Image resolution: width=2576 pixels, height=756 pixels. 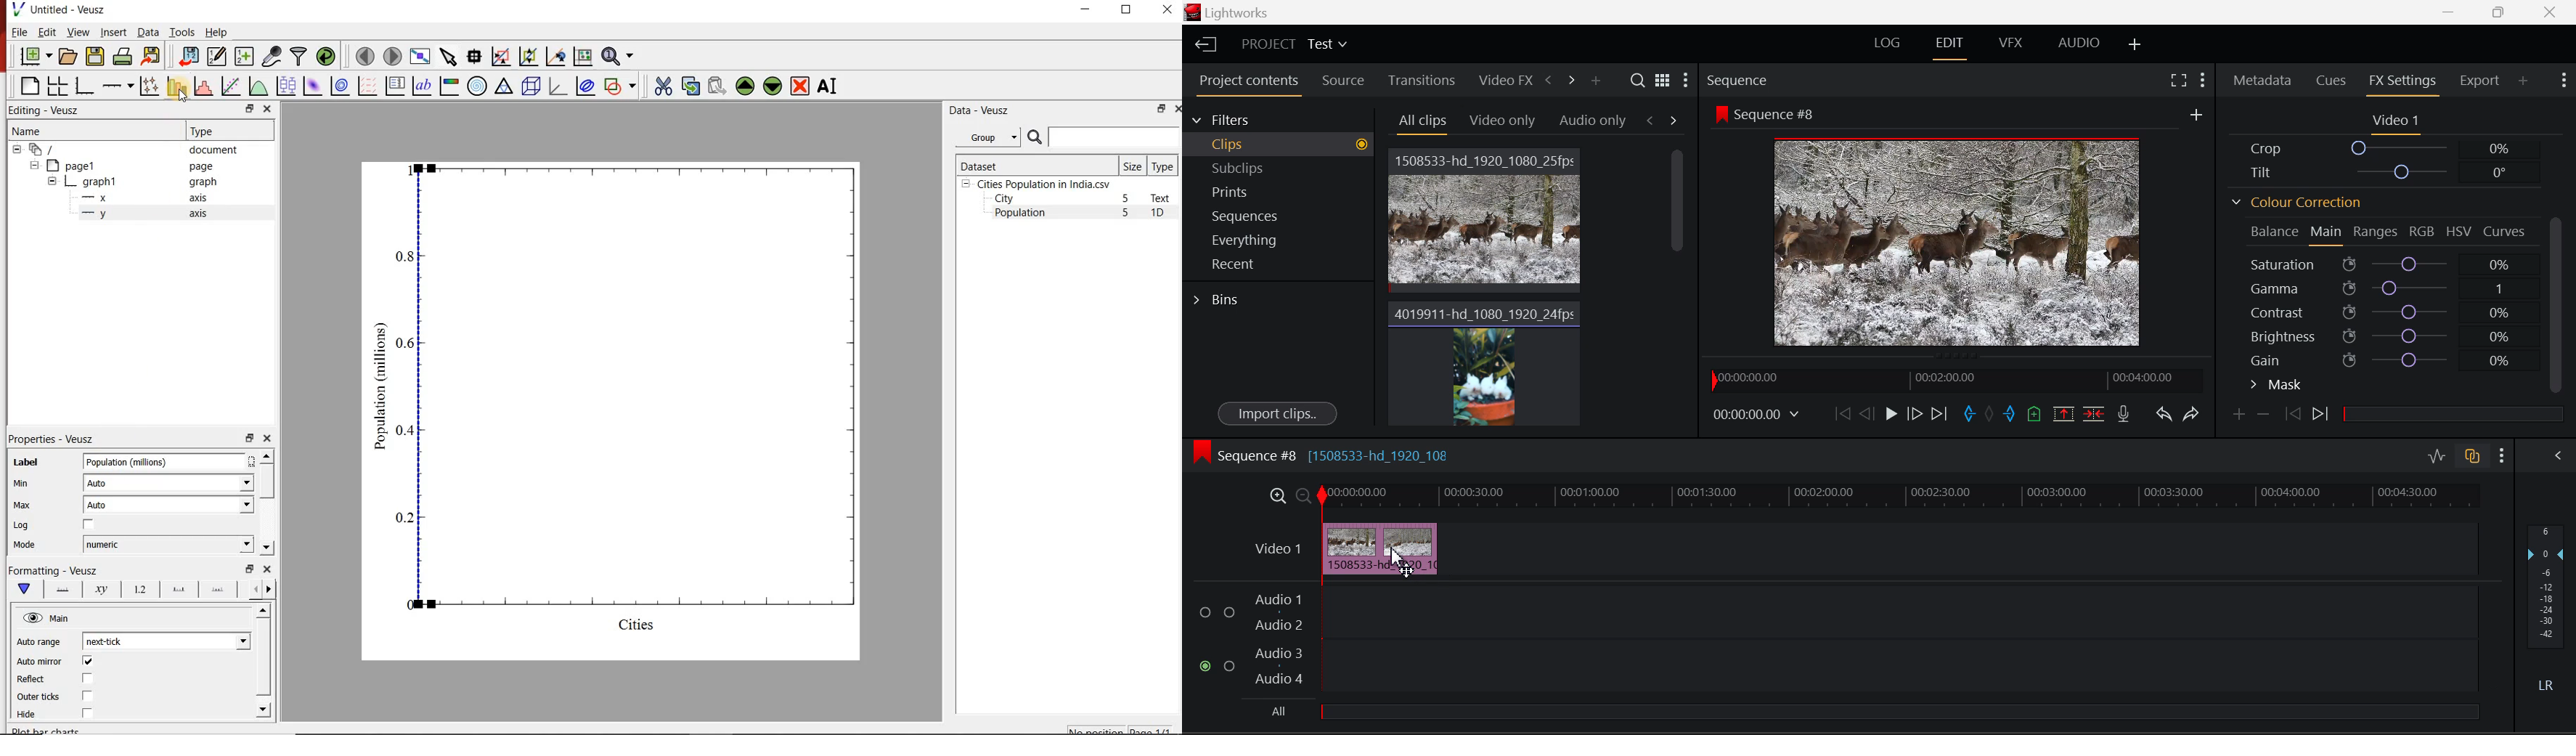 I want to click on Window Title, so click(x=1231, y=13).